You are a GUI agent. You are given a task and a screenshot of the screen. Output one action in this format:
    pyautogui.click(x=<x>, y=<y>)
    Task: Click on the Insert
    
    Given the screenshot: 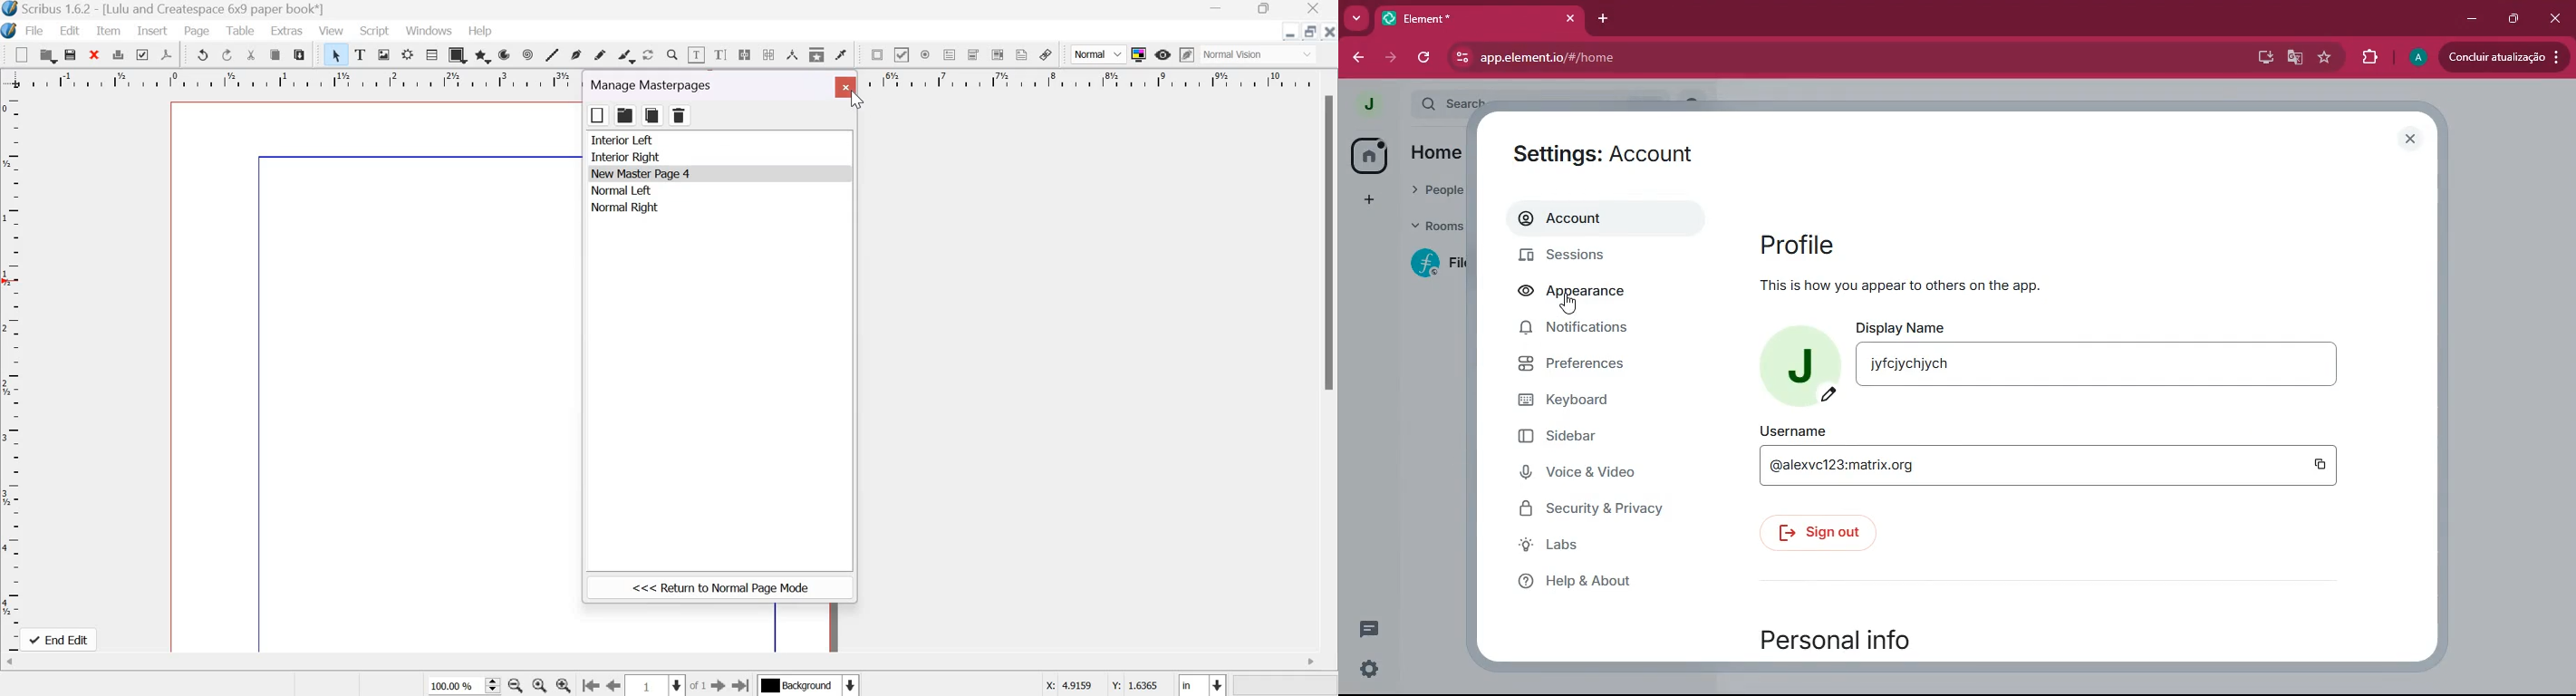 What is the action you would take?
    pyautogui.click(x=153, y=31)
    